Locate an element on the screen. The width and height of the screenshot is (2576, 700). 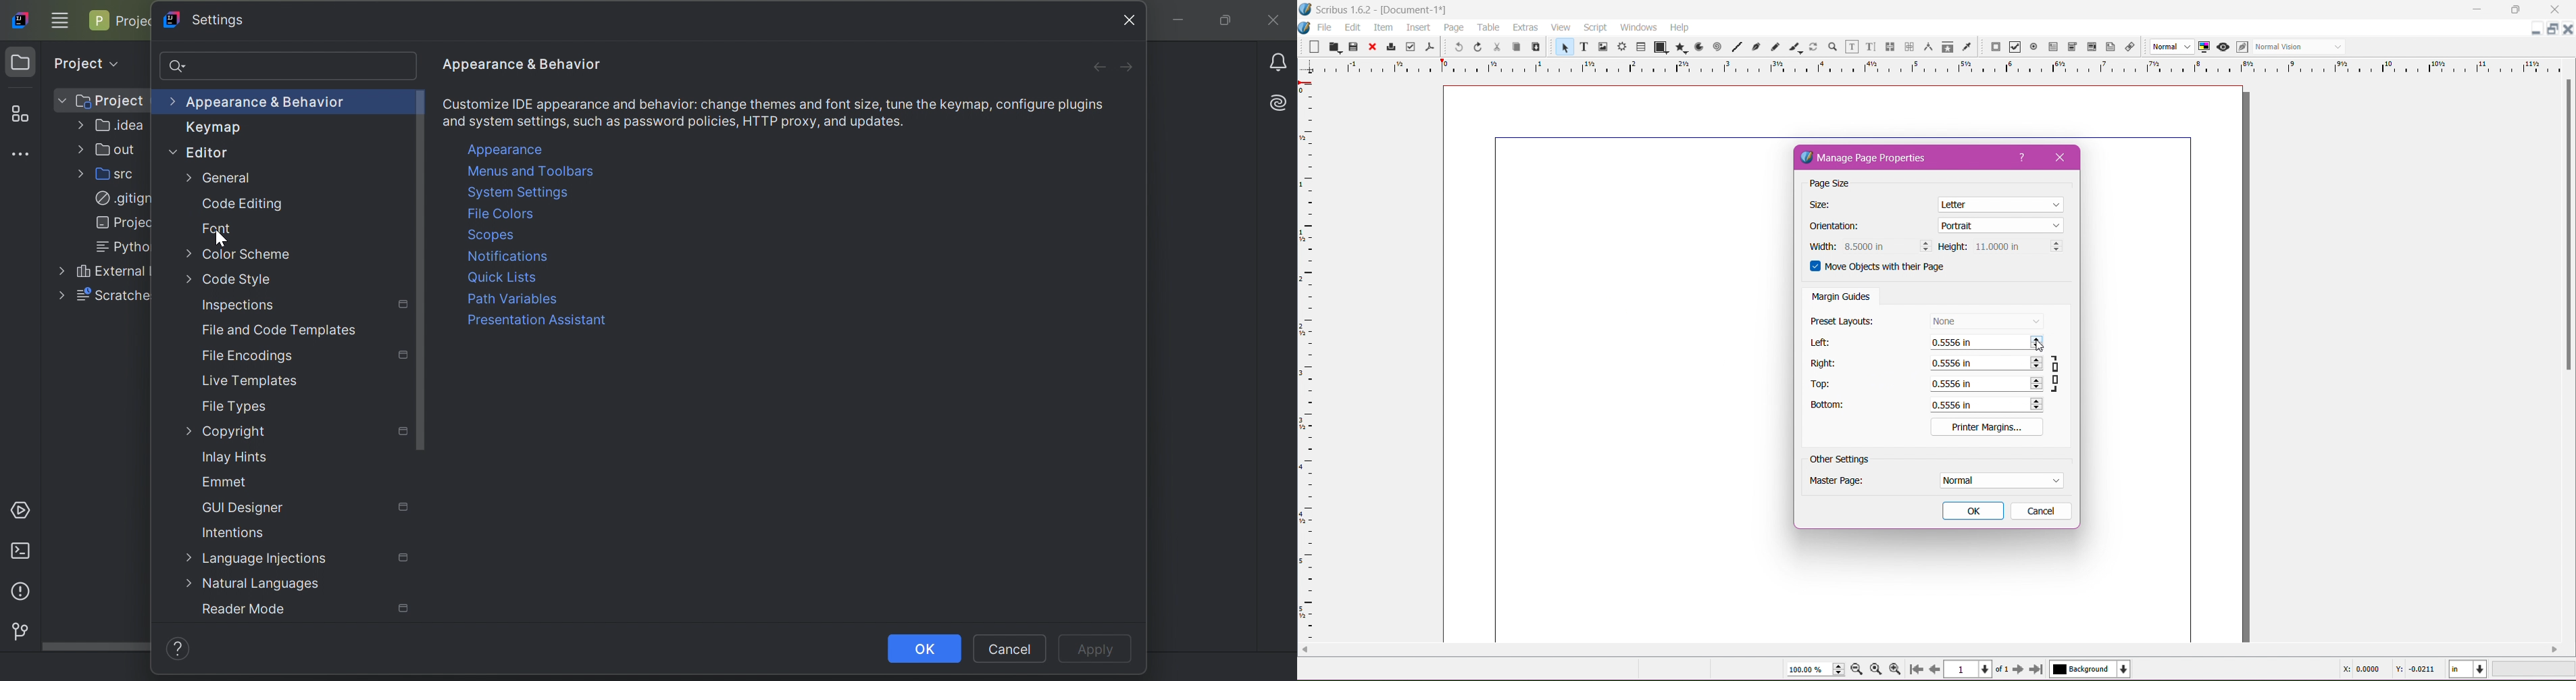
Emmet is located at coordinates (225, 482).